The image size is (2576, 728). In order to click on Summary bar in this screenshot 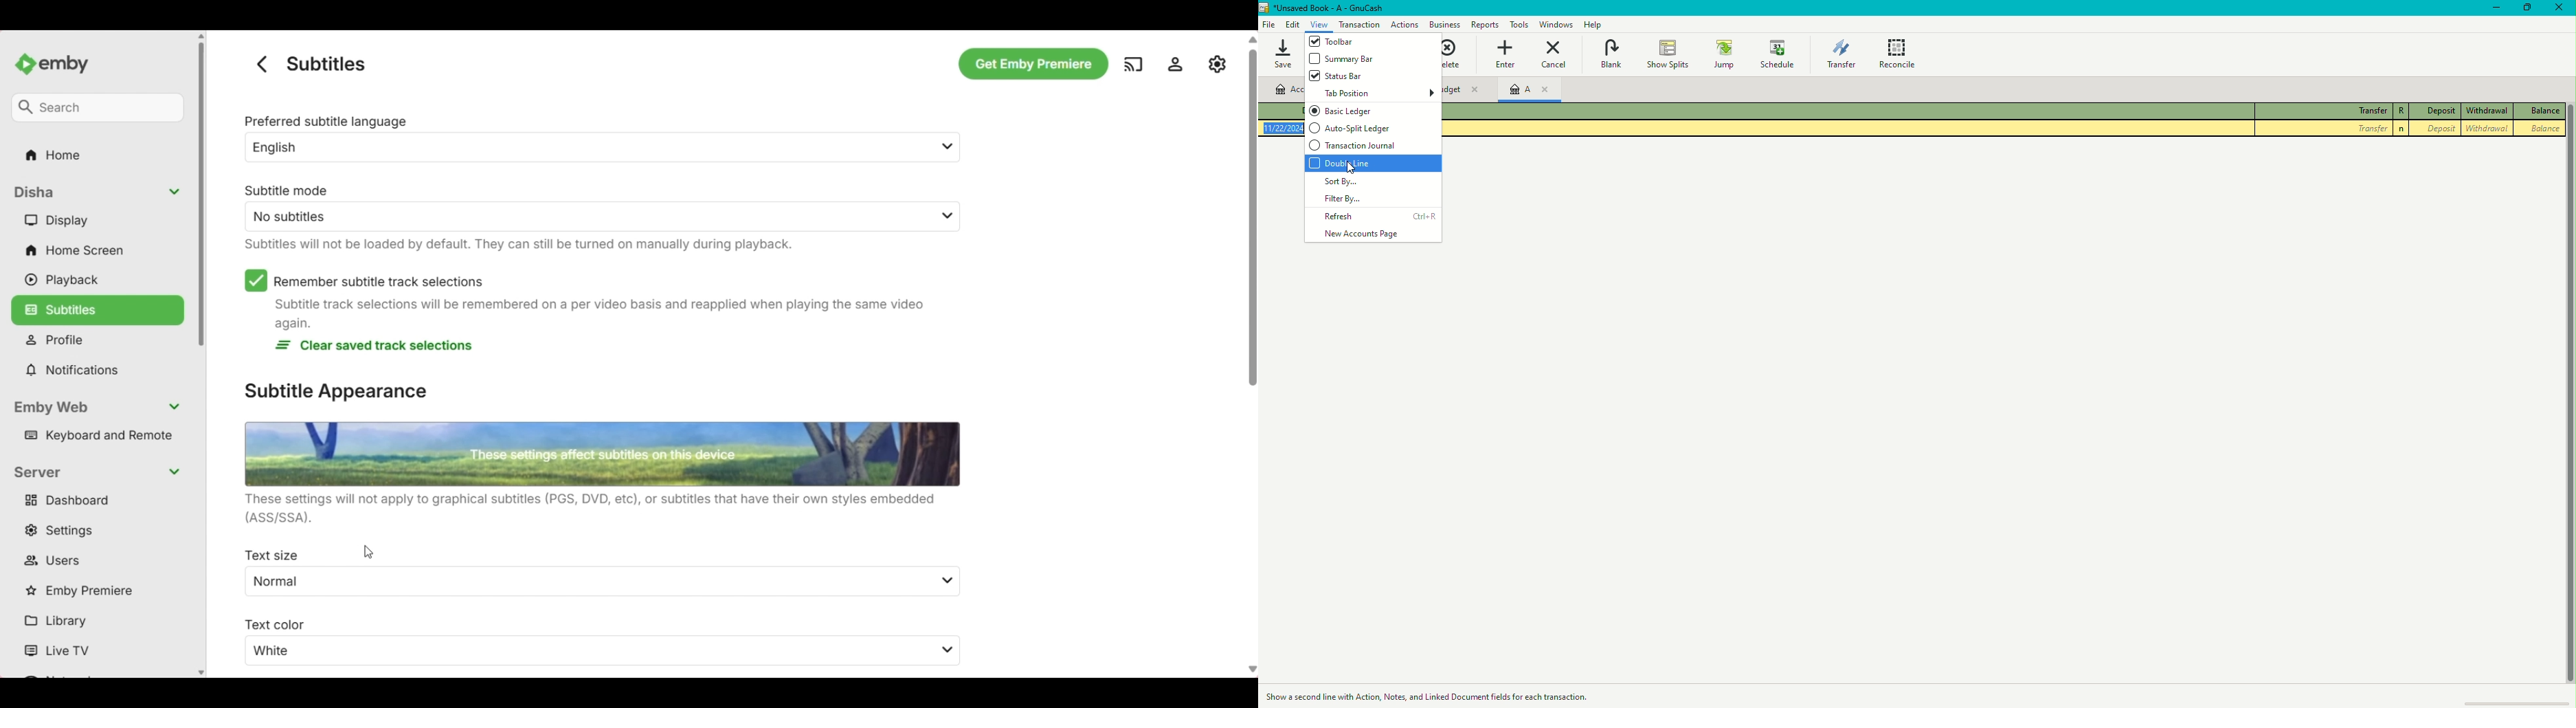, I will do `click(1344, 60)`.